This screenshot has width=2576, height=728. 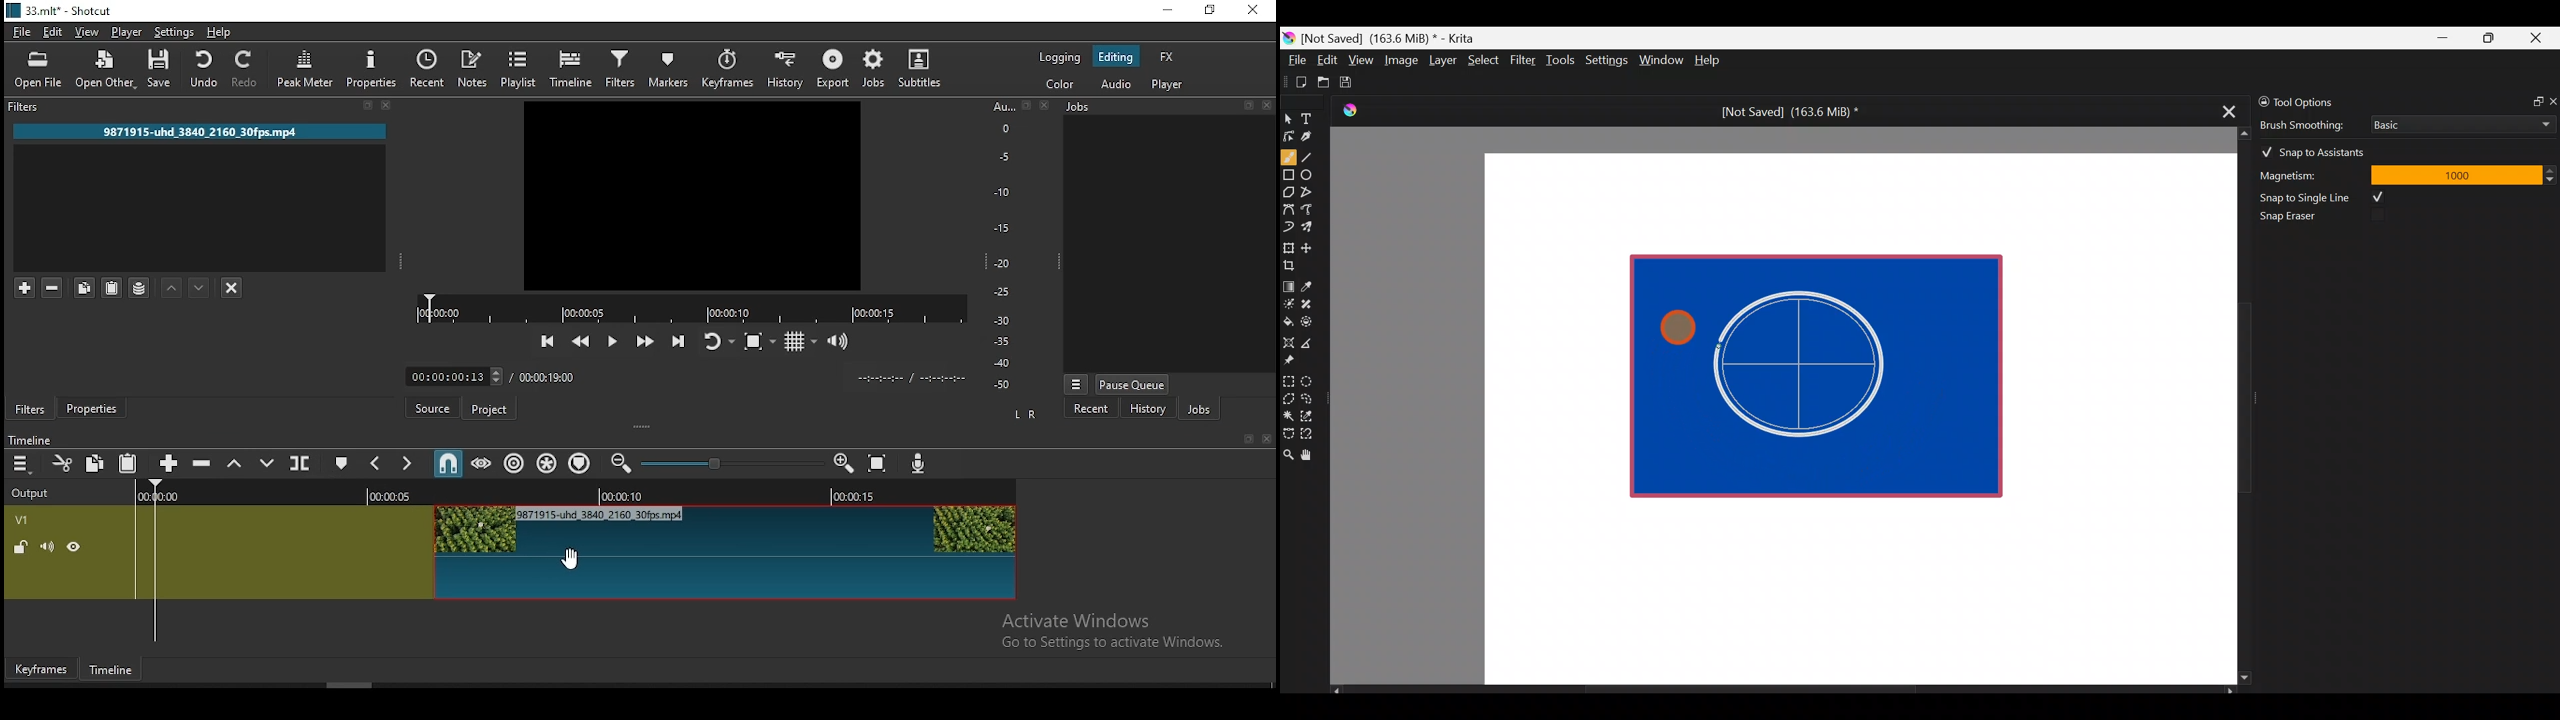 What do you see at coordinates (206, 464) in the screenshot?
I see `ripple delete` at bounding box center [206, 464].